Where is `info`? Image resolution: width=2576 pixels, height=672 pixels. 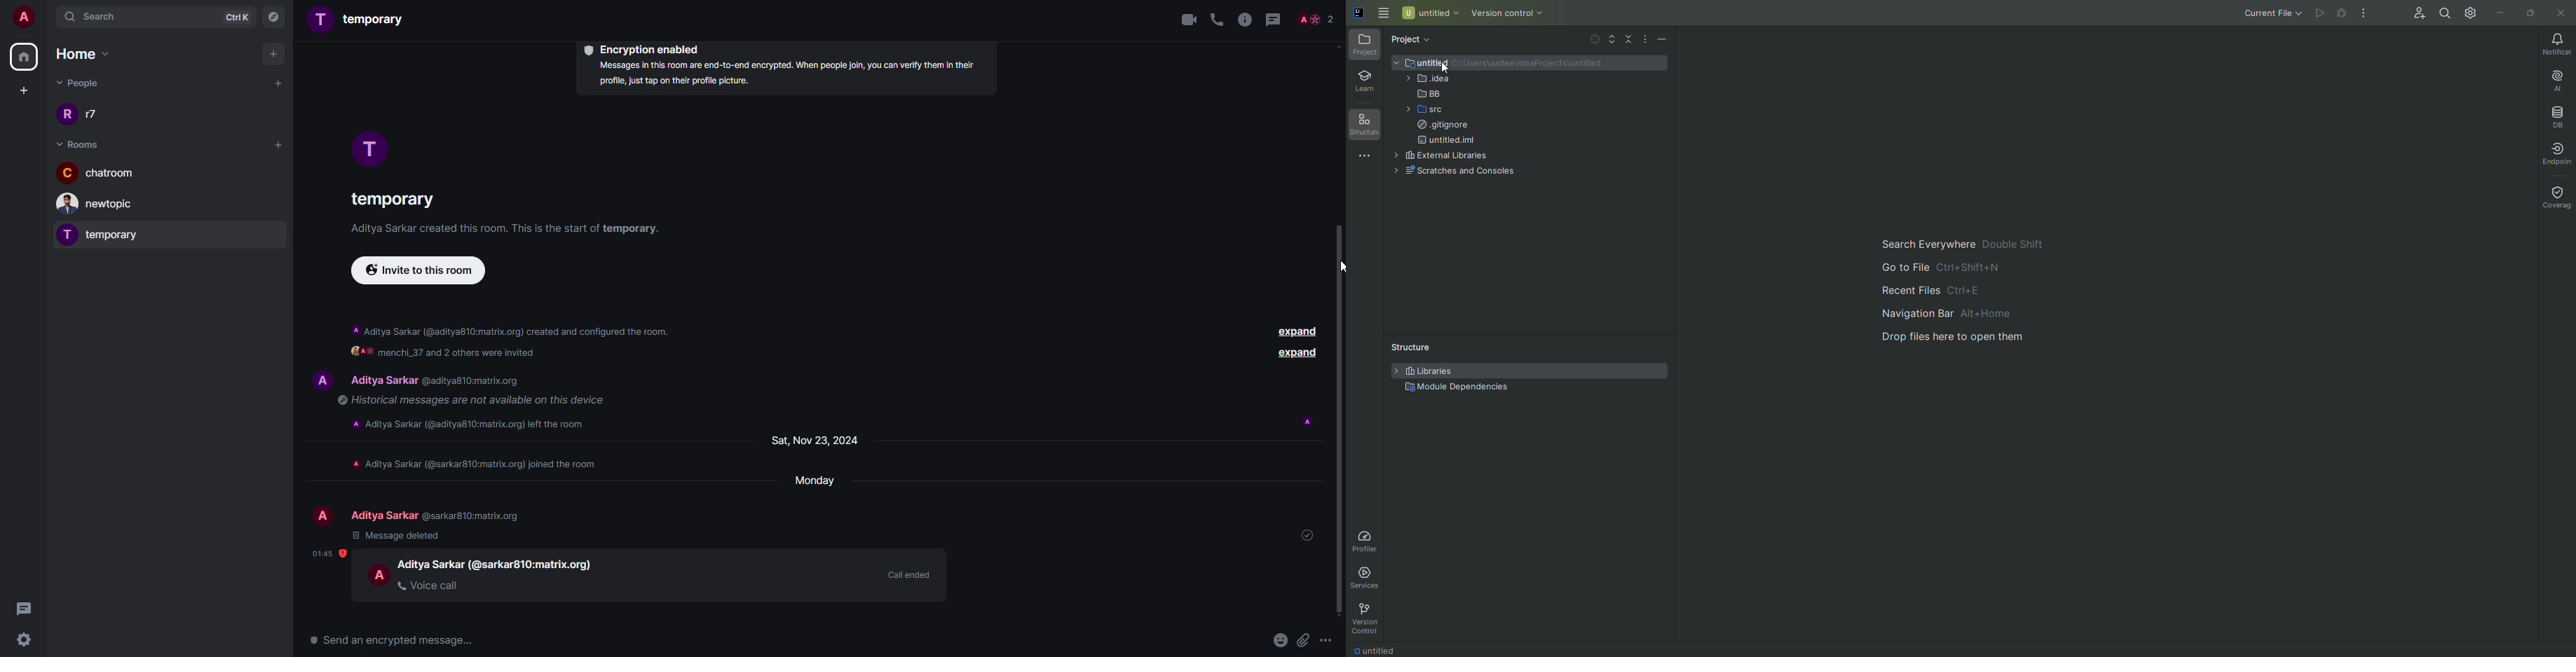 info is located at coordinates (1243, 19).